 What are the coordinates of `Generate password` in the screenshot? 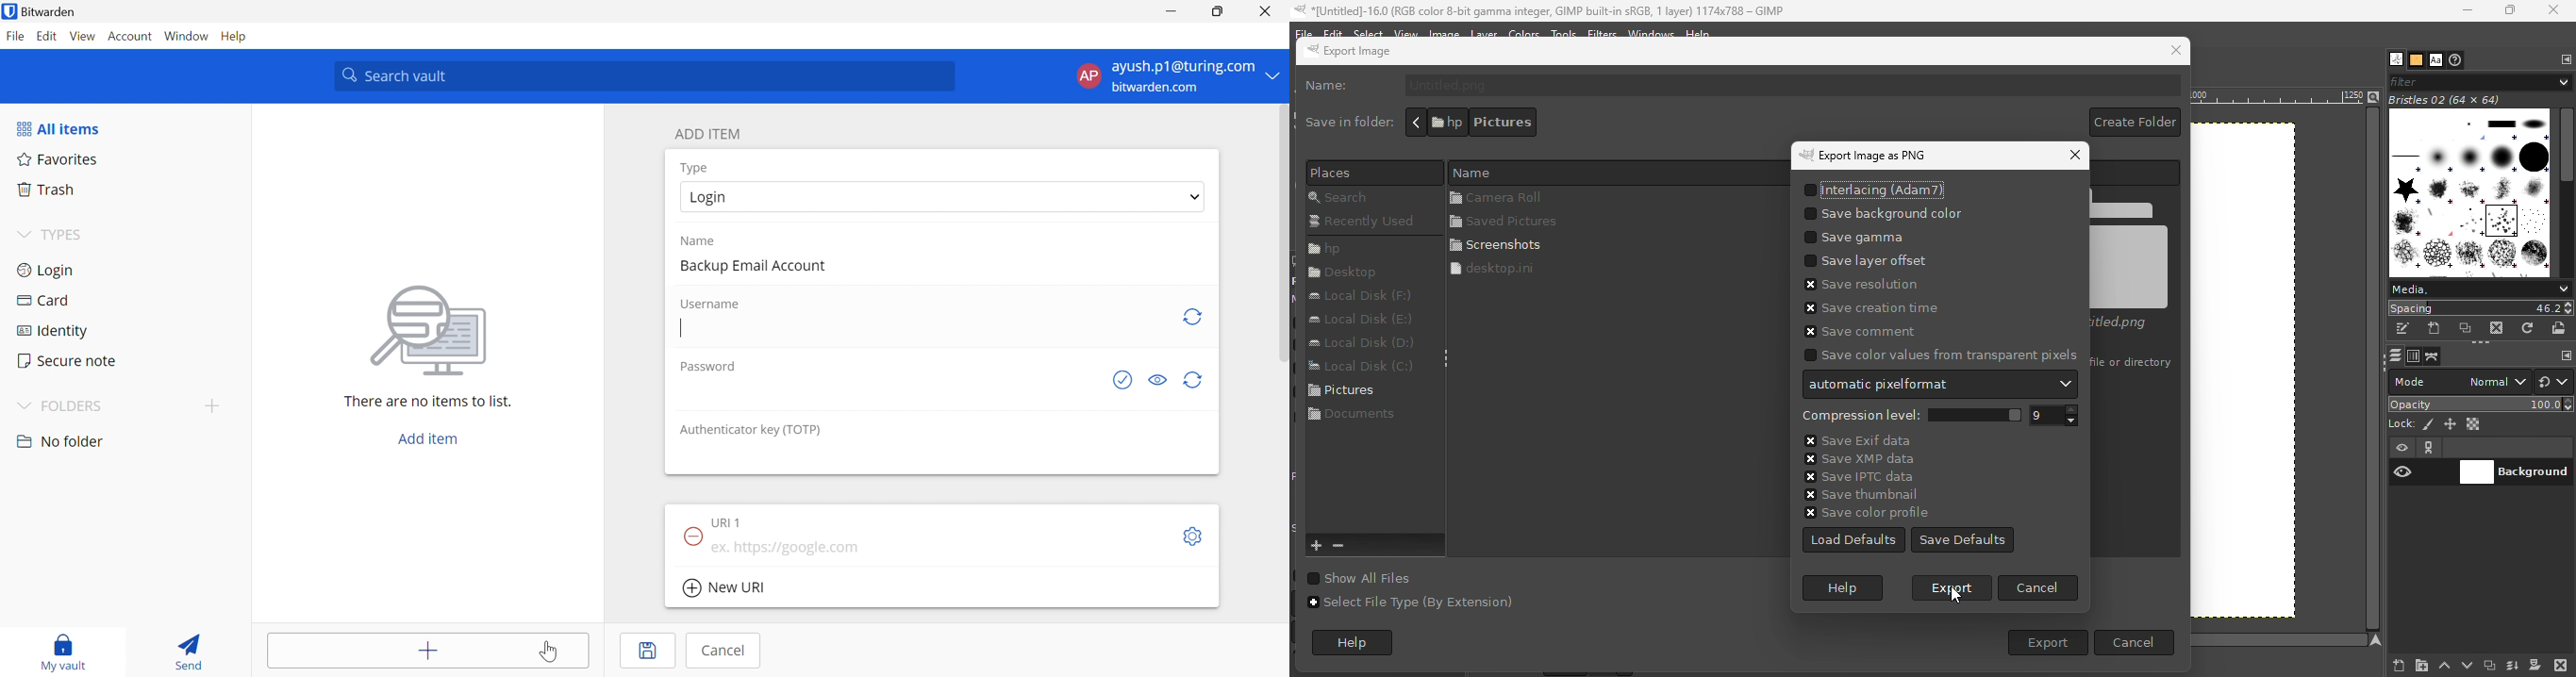 It's located at (1194, 316).